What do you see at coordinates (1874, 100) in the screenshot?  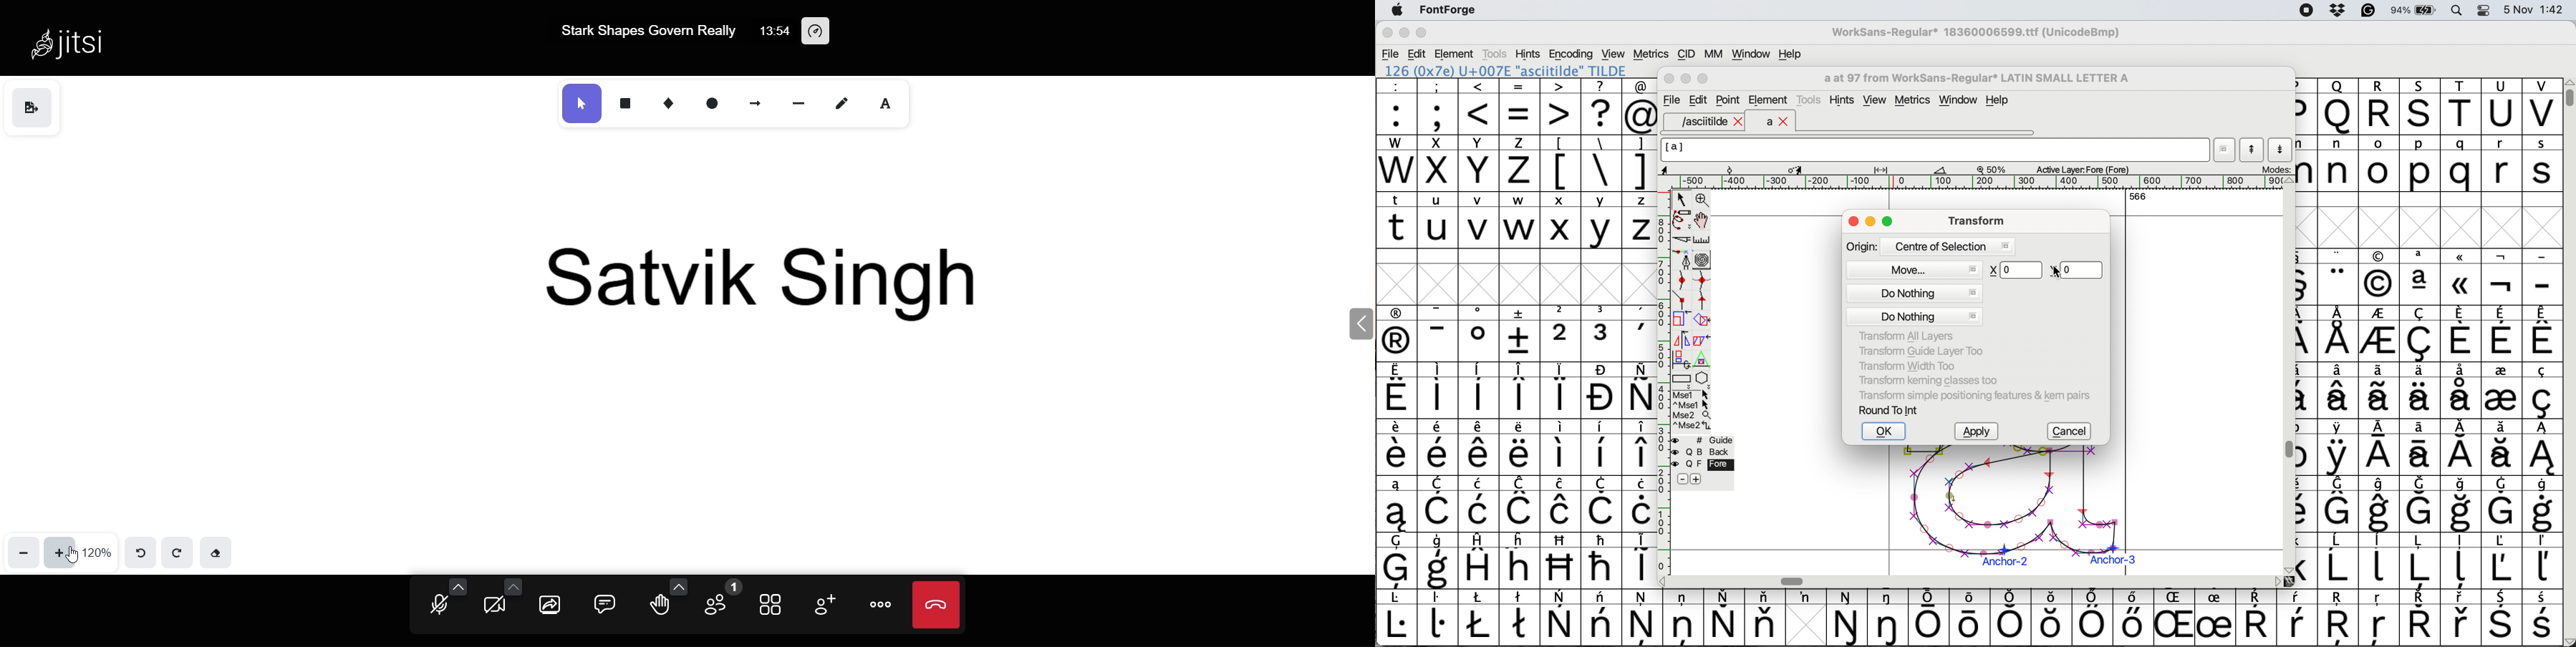 I see `view` at bounding box center [1874, 100].